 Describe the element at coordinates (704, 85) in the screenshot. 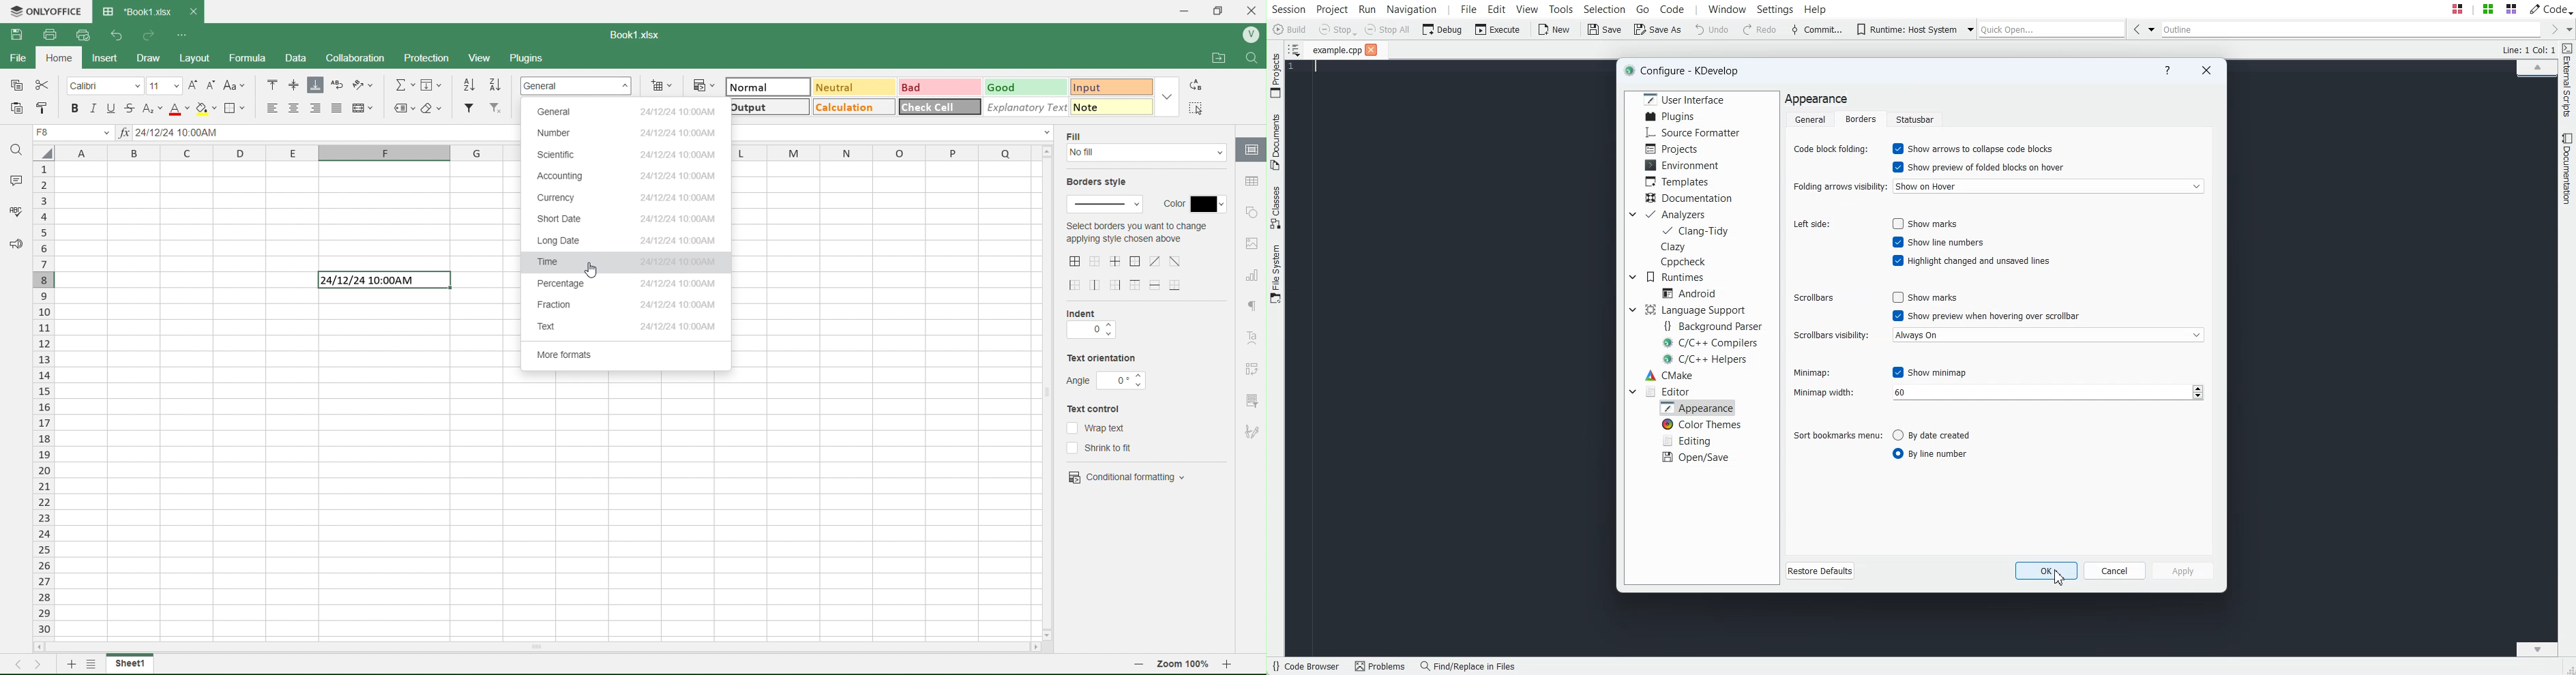

I see `Conditional Formating` at that location.